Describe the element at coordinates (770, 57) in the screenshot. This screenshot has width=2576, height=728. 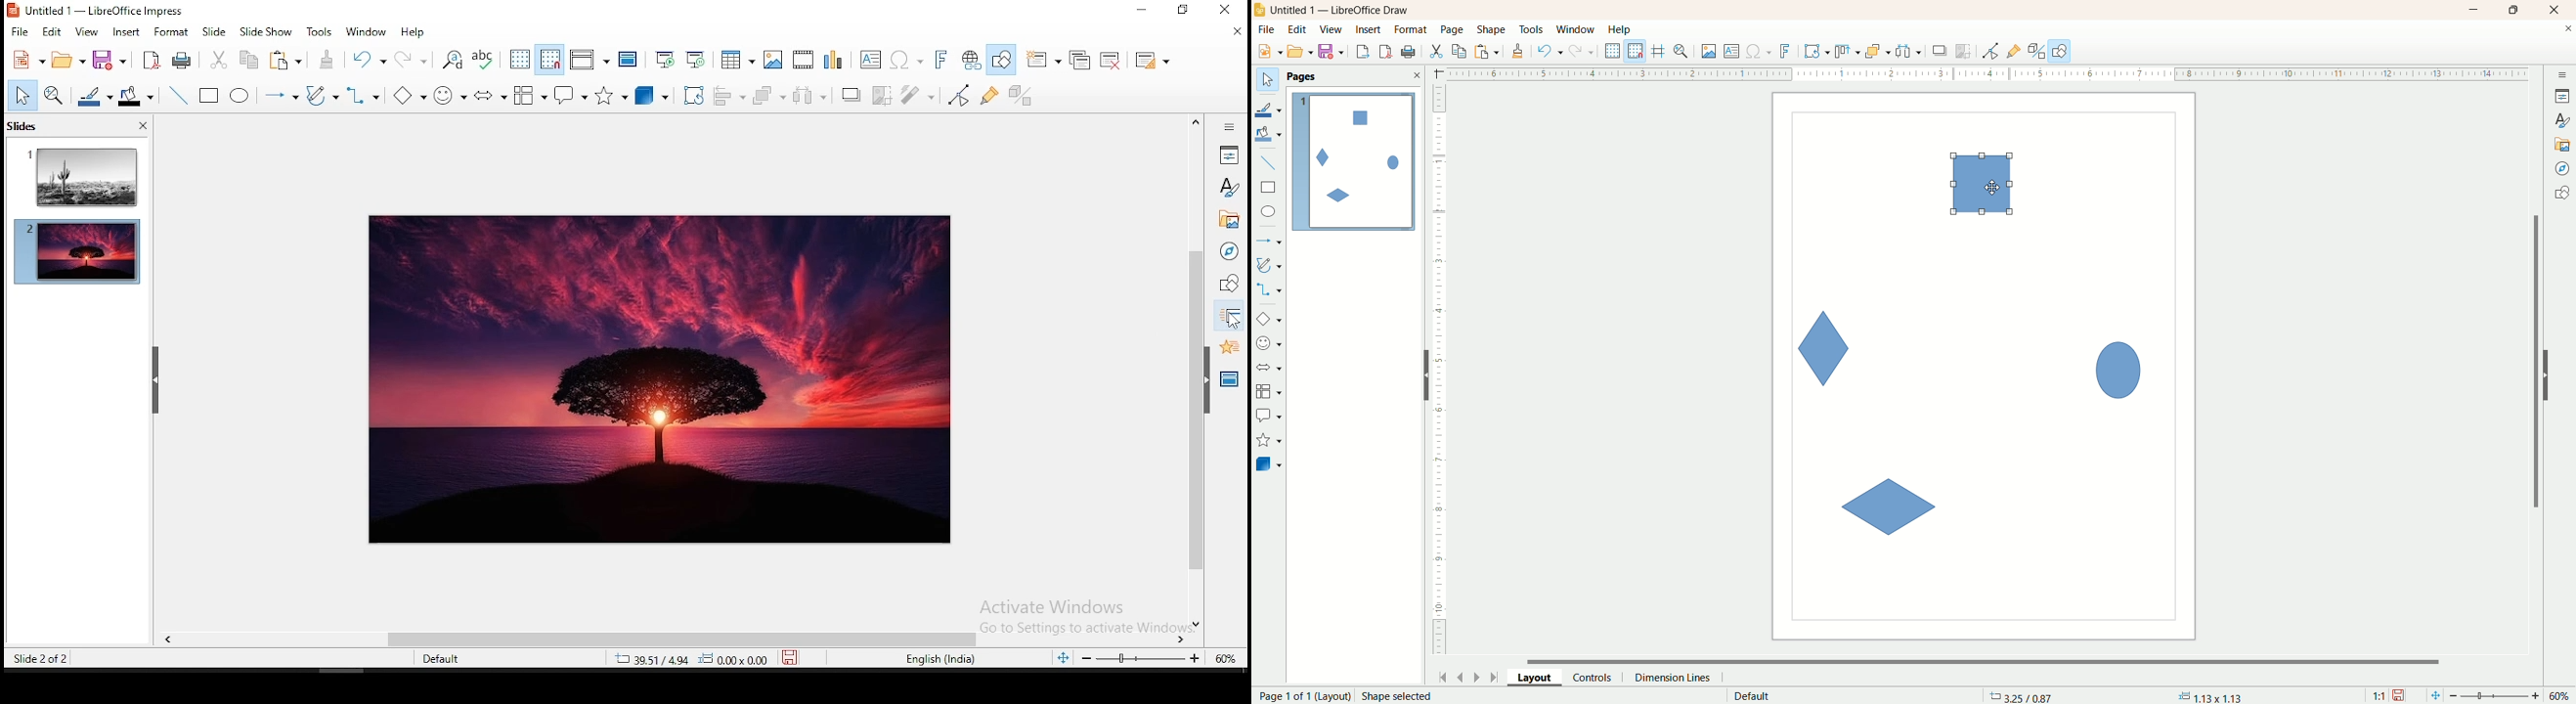
I see `images` at that location.